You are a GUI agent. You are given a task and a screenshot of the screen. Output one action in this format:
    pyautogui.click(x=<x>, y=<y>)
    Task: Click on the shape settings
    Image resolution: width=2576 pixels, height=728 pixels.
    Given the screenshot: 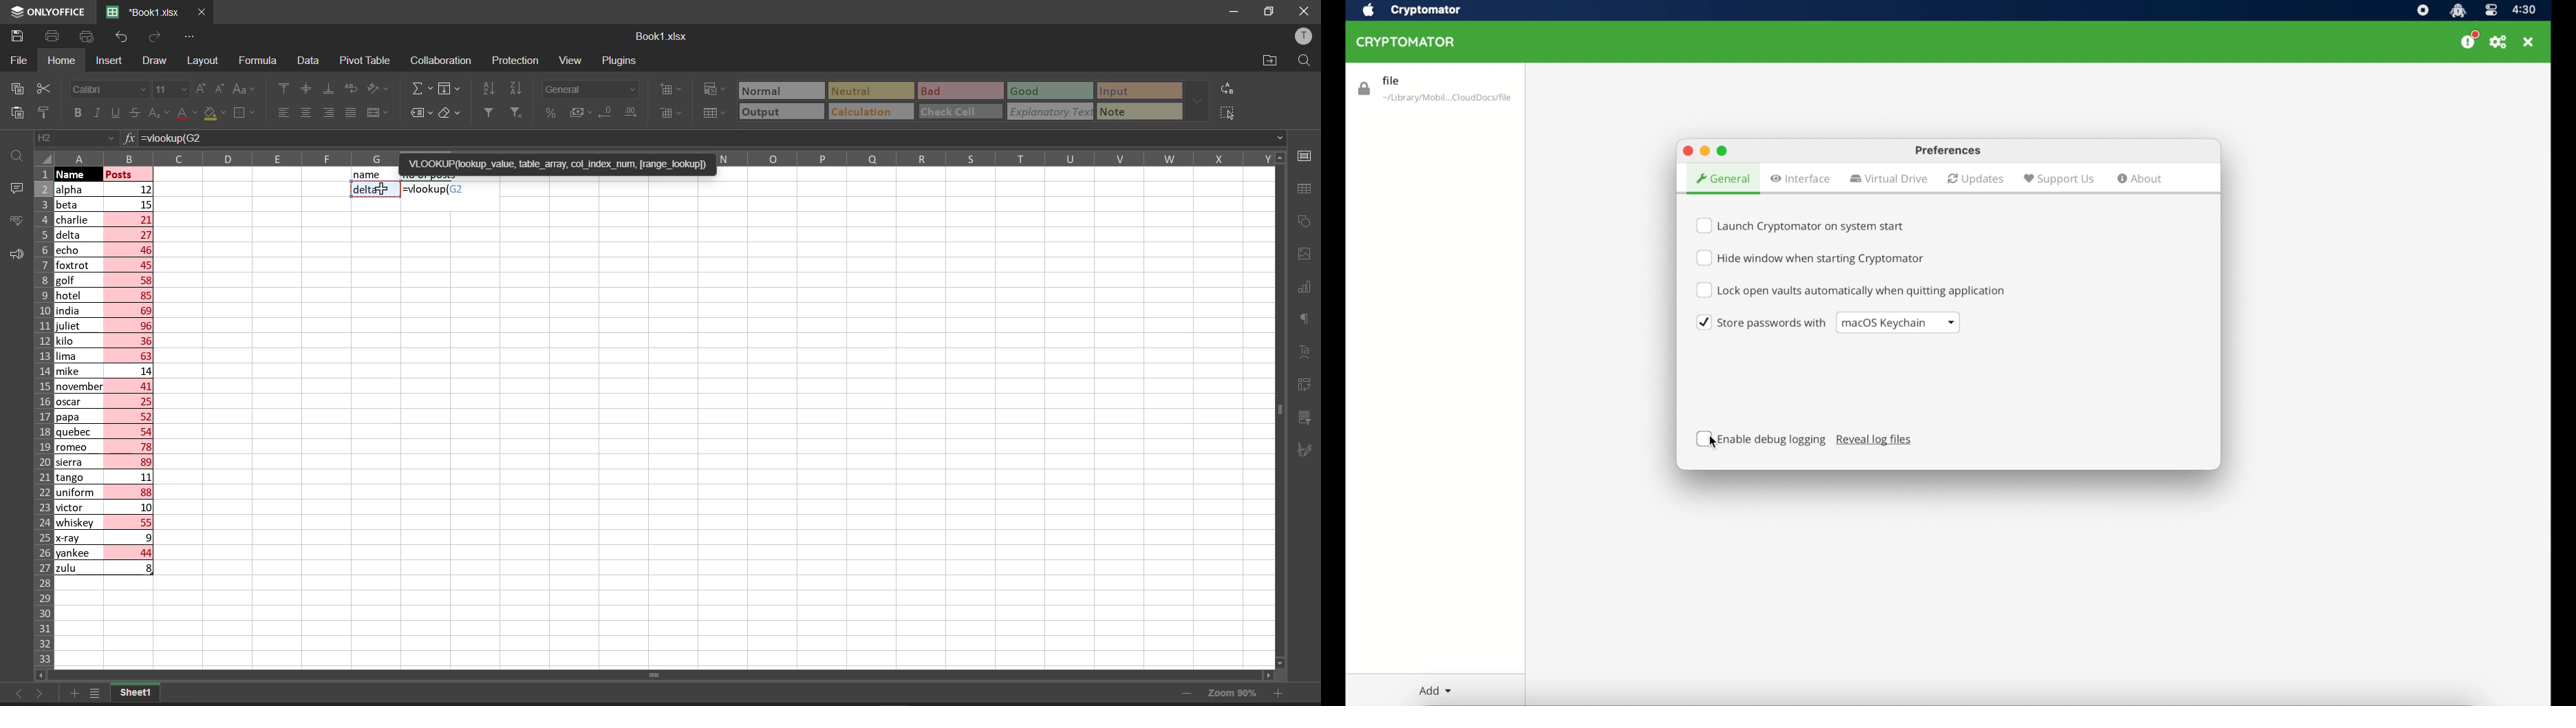 What is the action you would take?
    pyautogui.click(x=1307, y=222)
    